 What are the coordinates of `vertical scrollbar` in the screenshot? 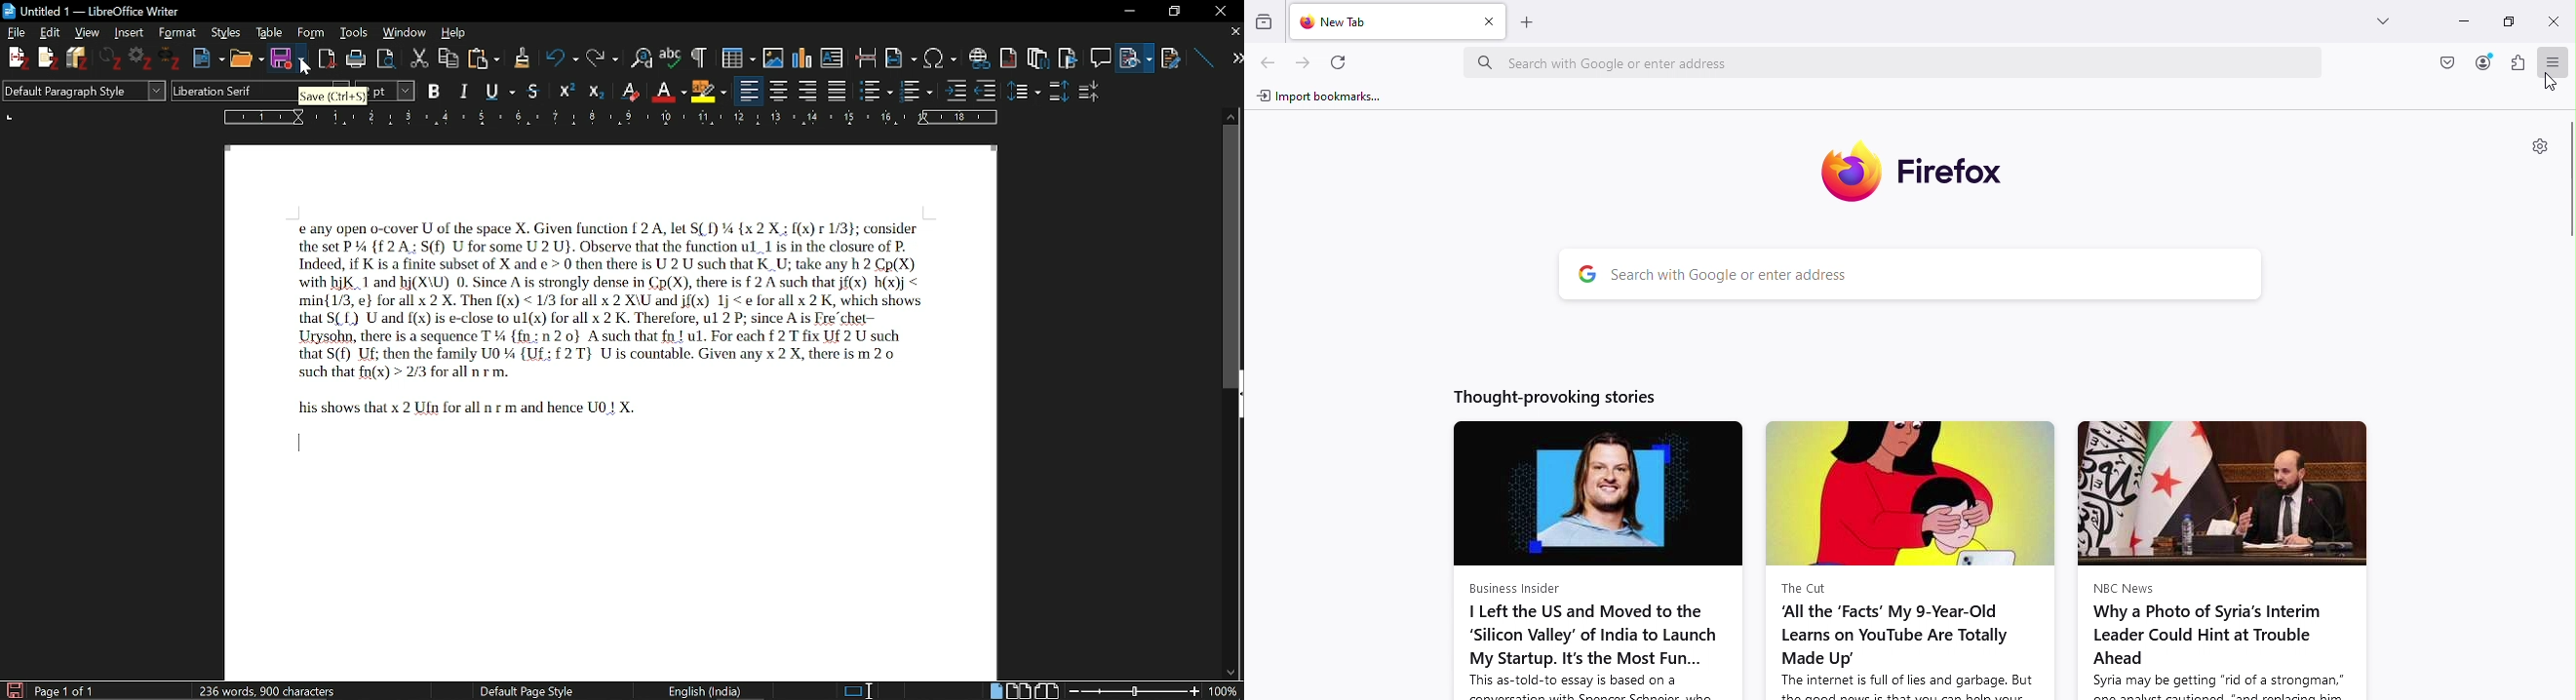 It's located at (2567, 180).